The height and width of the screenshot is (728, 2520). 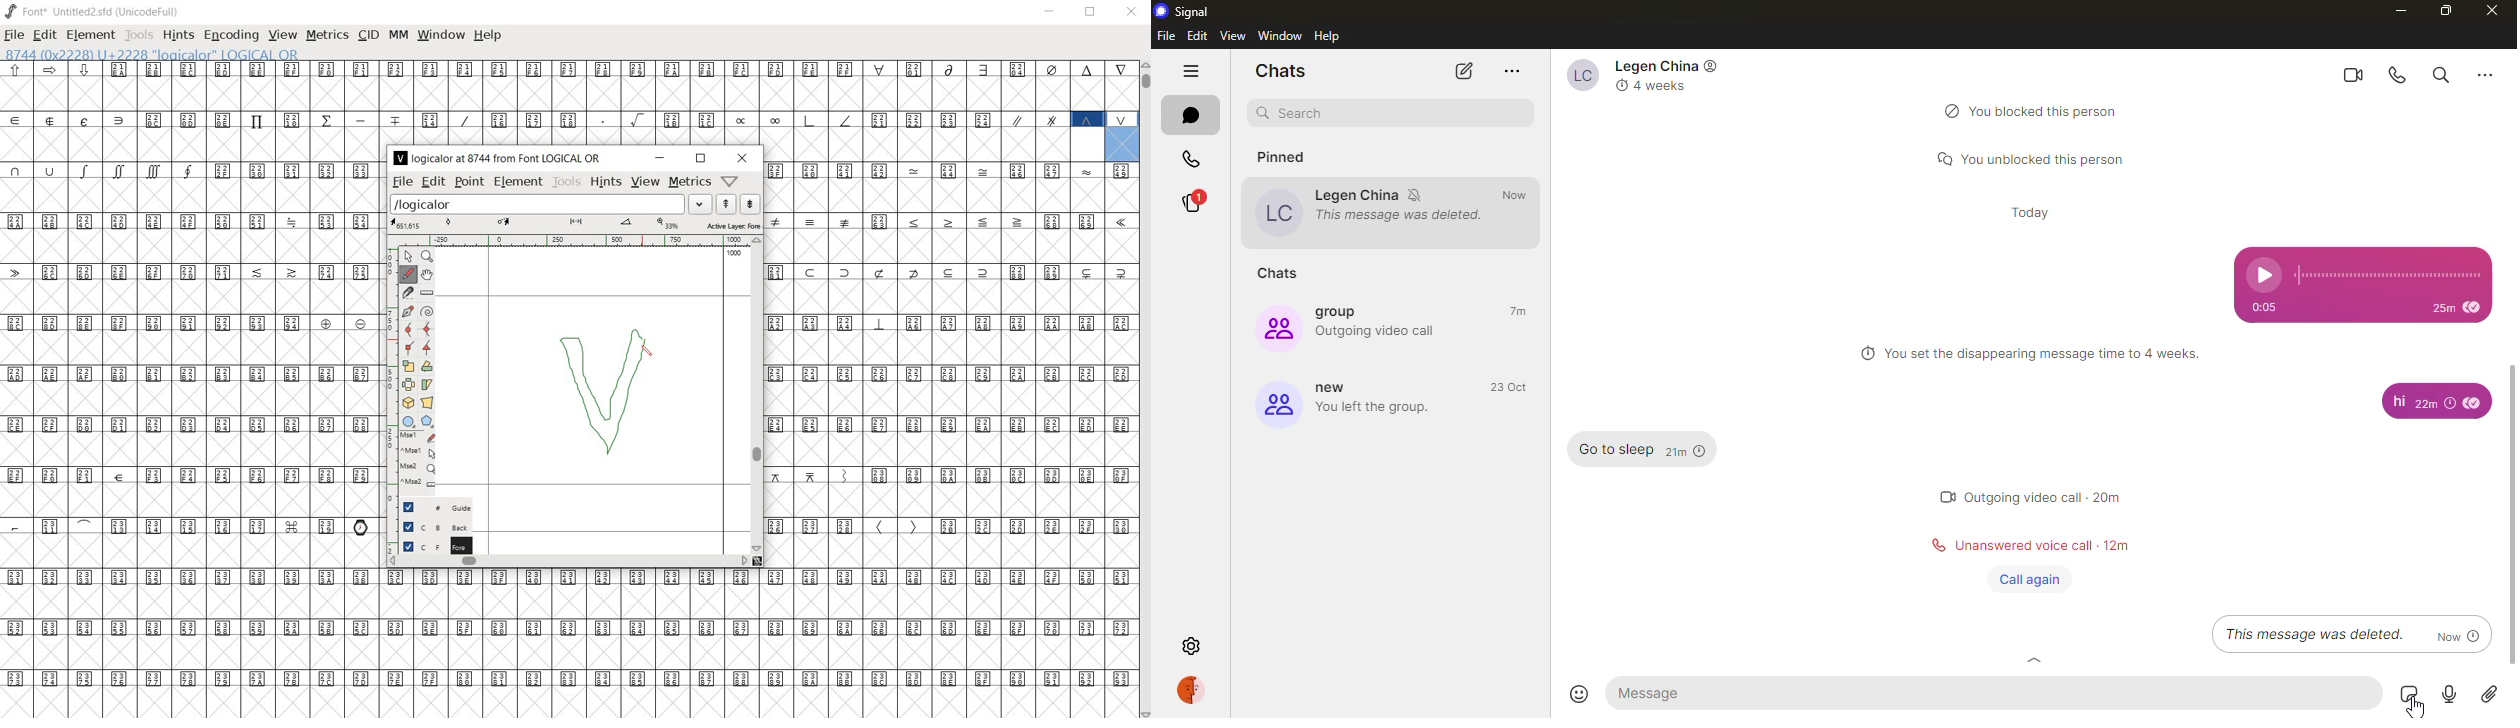 I want to click on chats, so click(x=1193, y=115).